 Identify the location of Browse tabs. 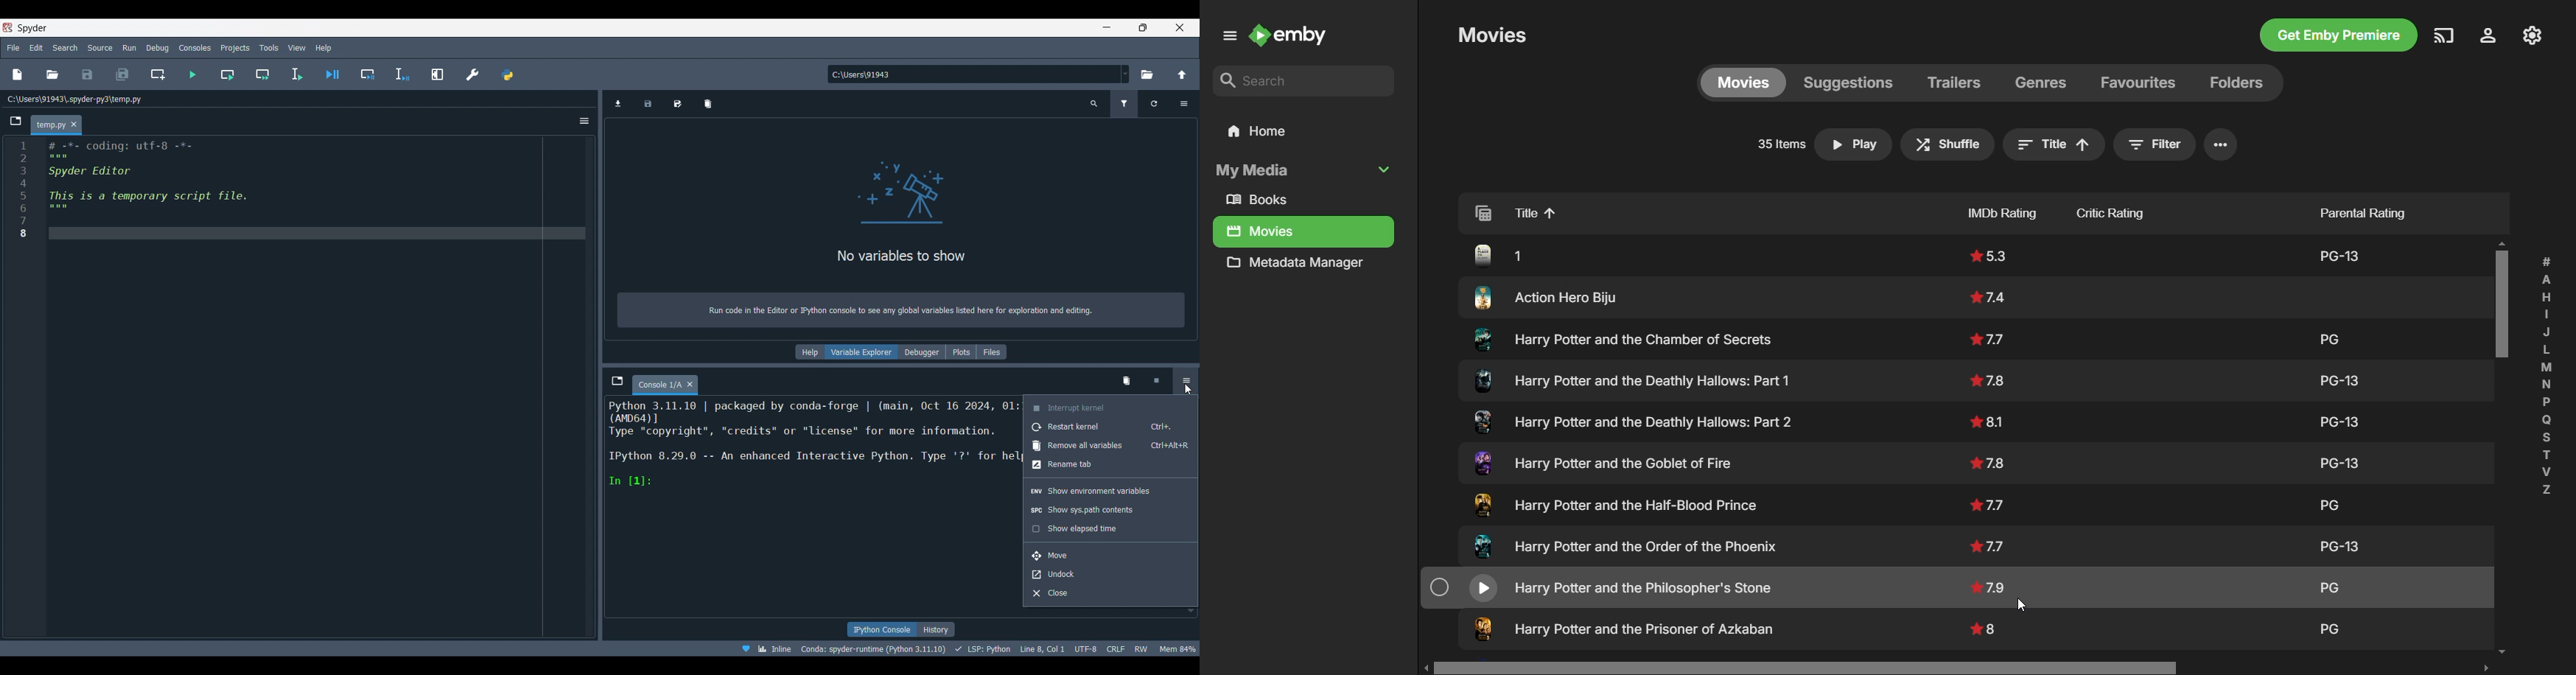
(617, 381).